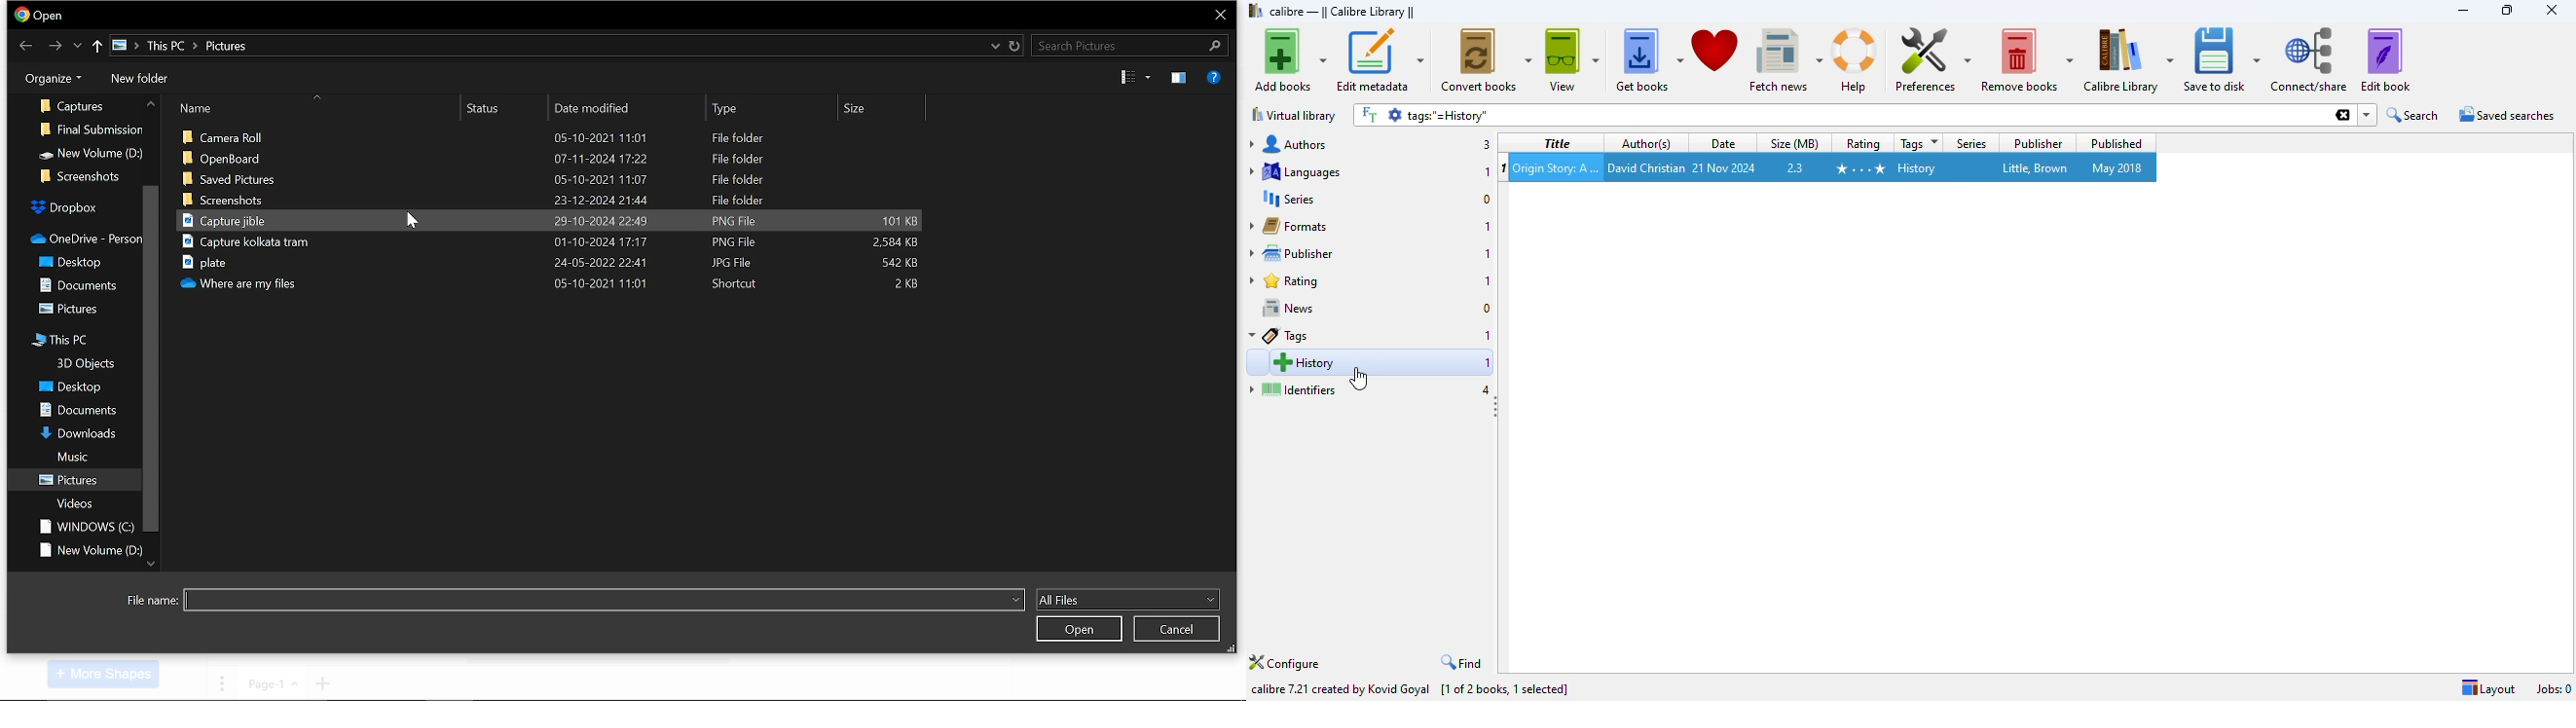 The image size is (2576, 728). Describe the element at coordinates (91, 550) in the screenshot. I see `folders` at that location.